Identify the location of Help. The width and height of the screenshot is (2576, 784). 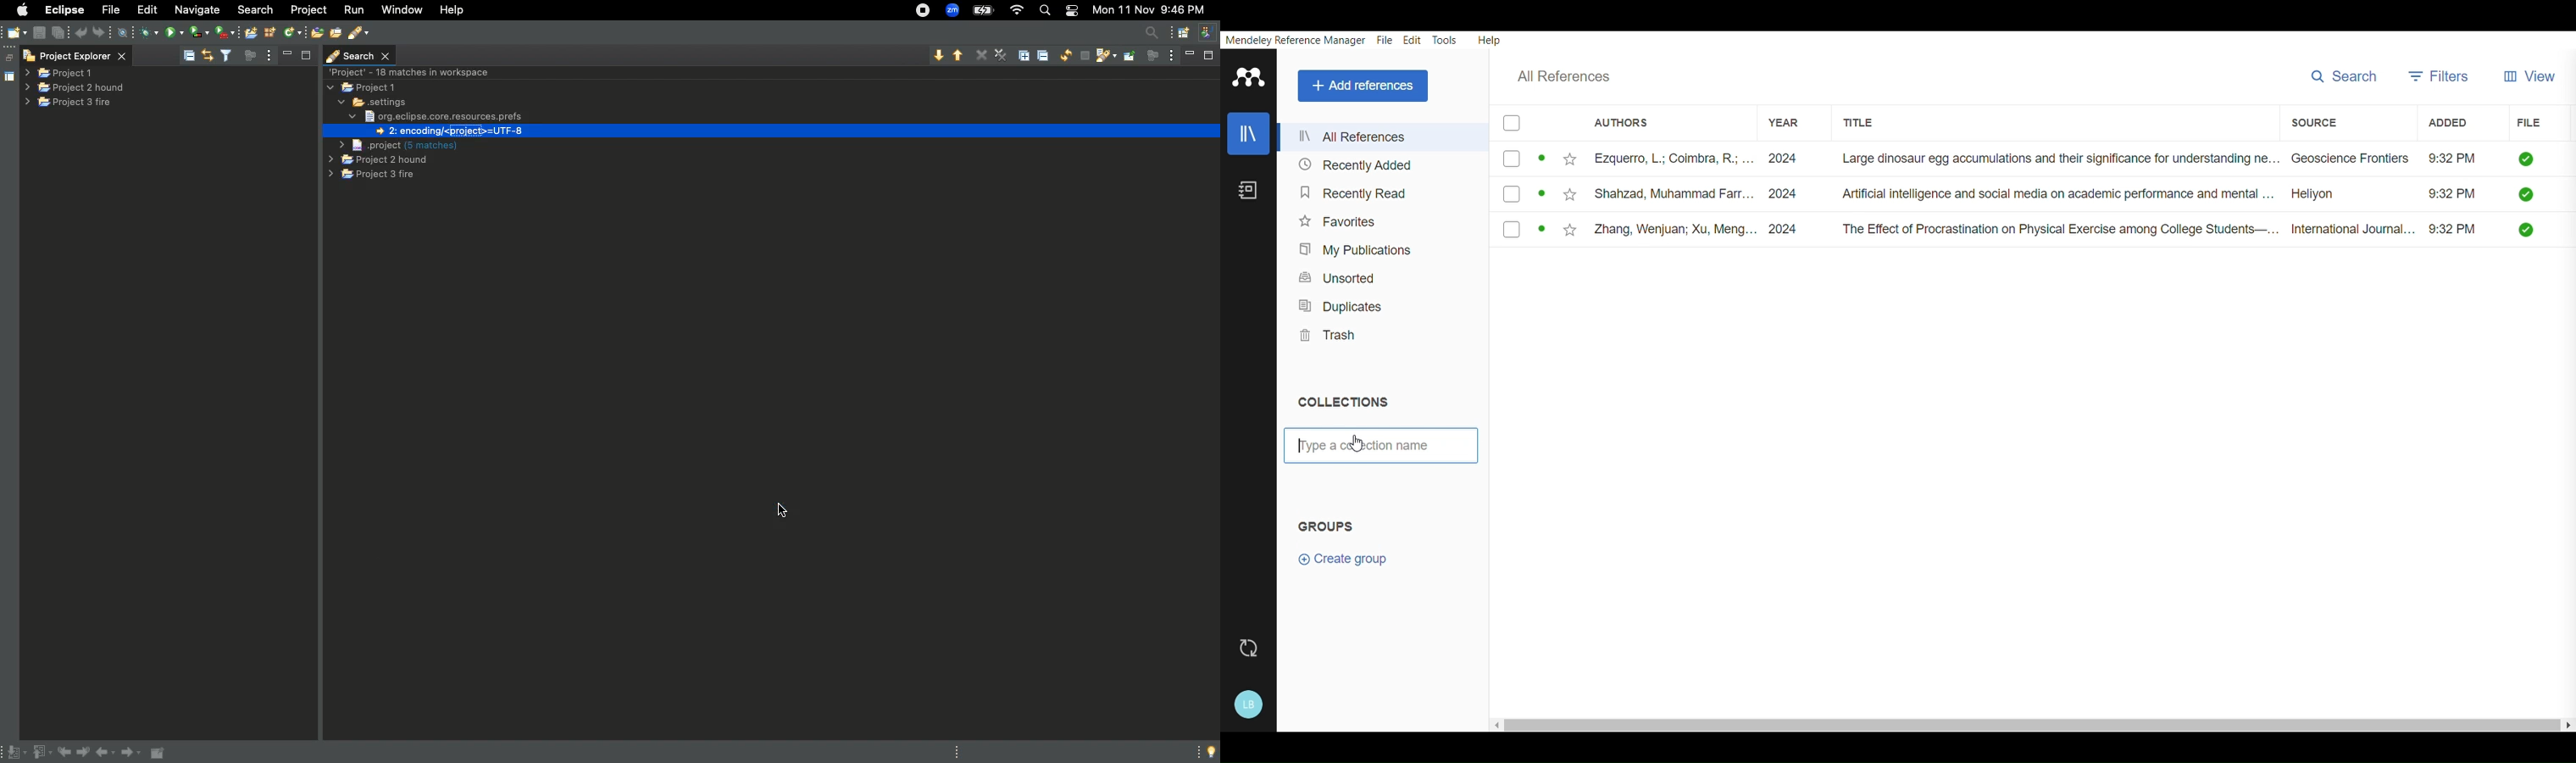
(458, 11).